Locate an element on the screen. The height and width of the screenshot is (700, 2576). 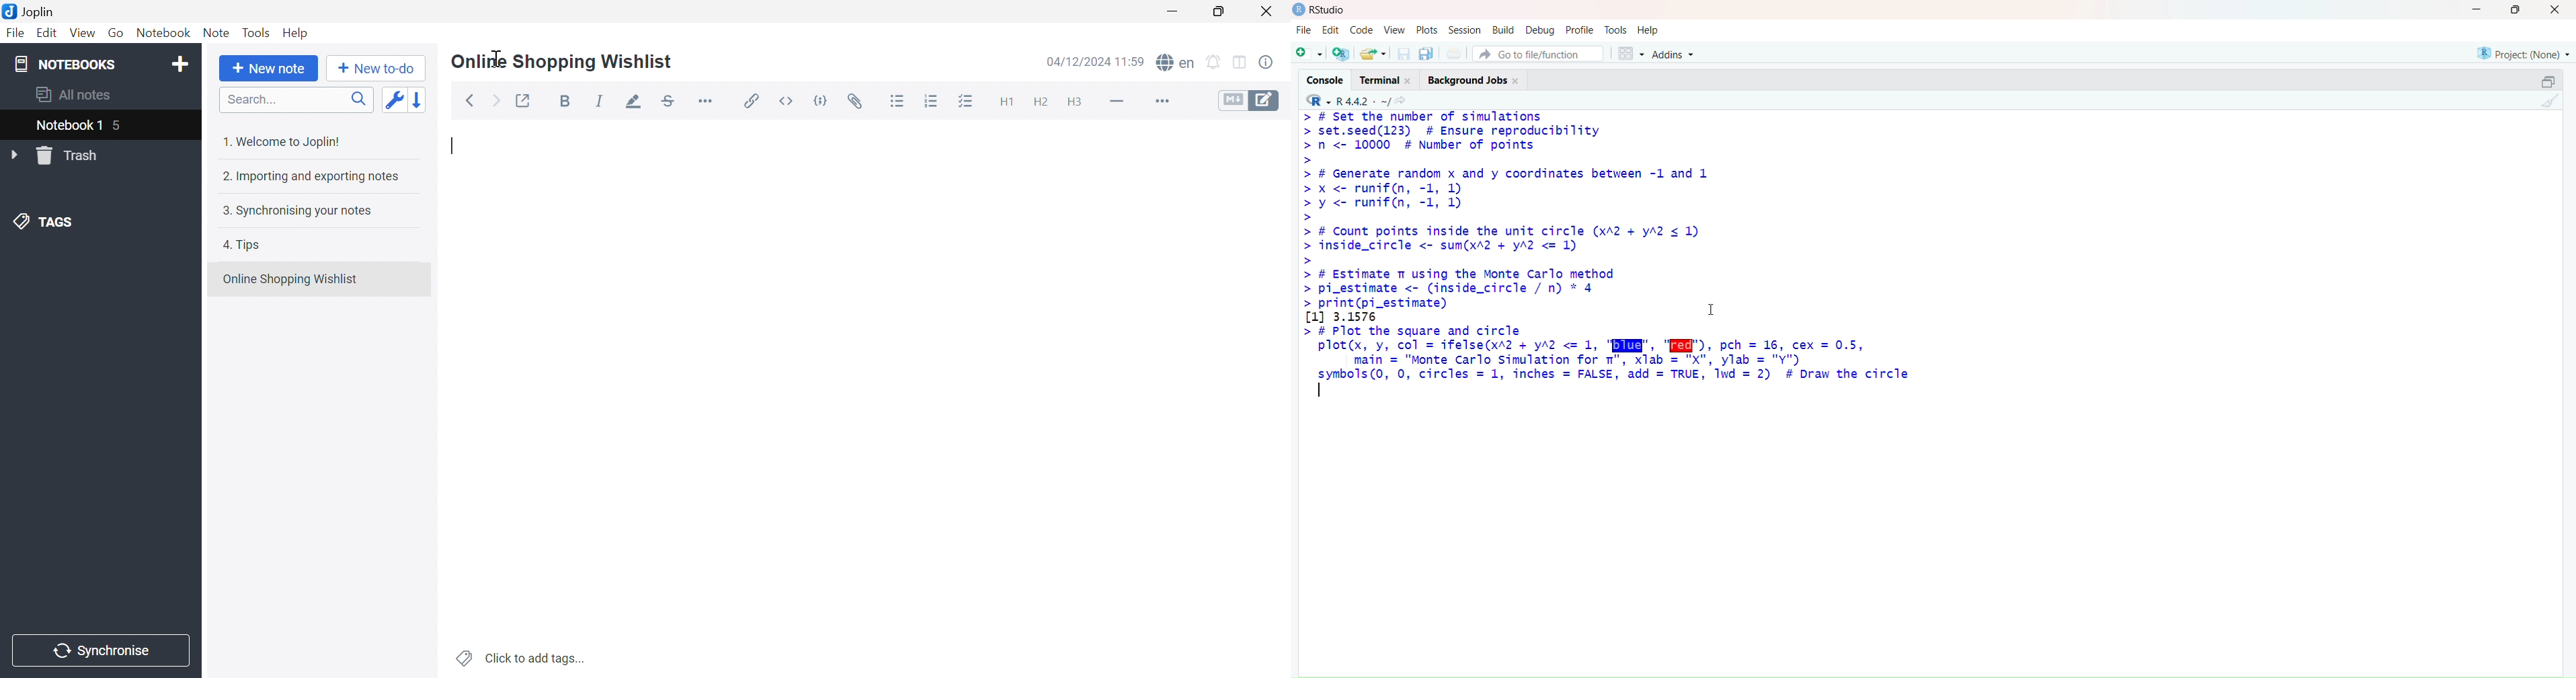
Clear Console (Ctrl + L) is located at coordinates (2551, 107).